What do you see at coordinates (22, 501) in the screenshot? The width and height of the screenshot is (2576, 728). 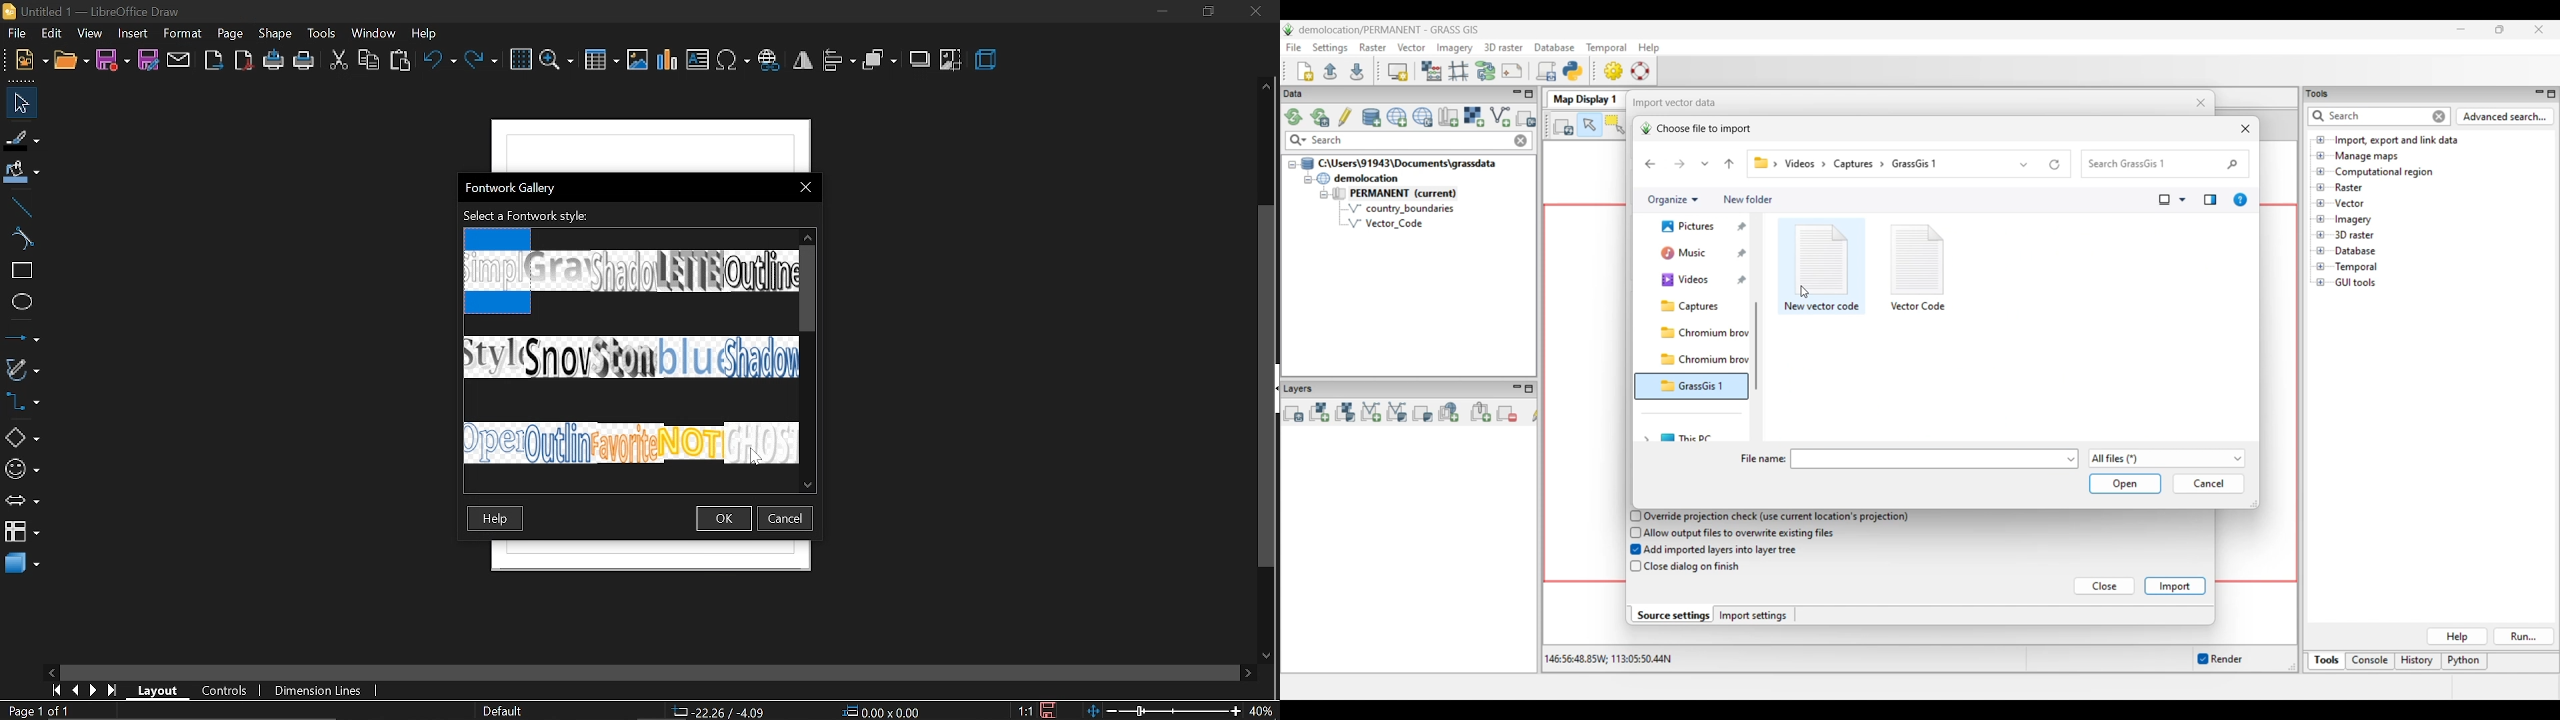 I see `arrows` at bounding box center [22, 501].